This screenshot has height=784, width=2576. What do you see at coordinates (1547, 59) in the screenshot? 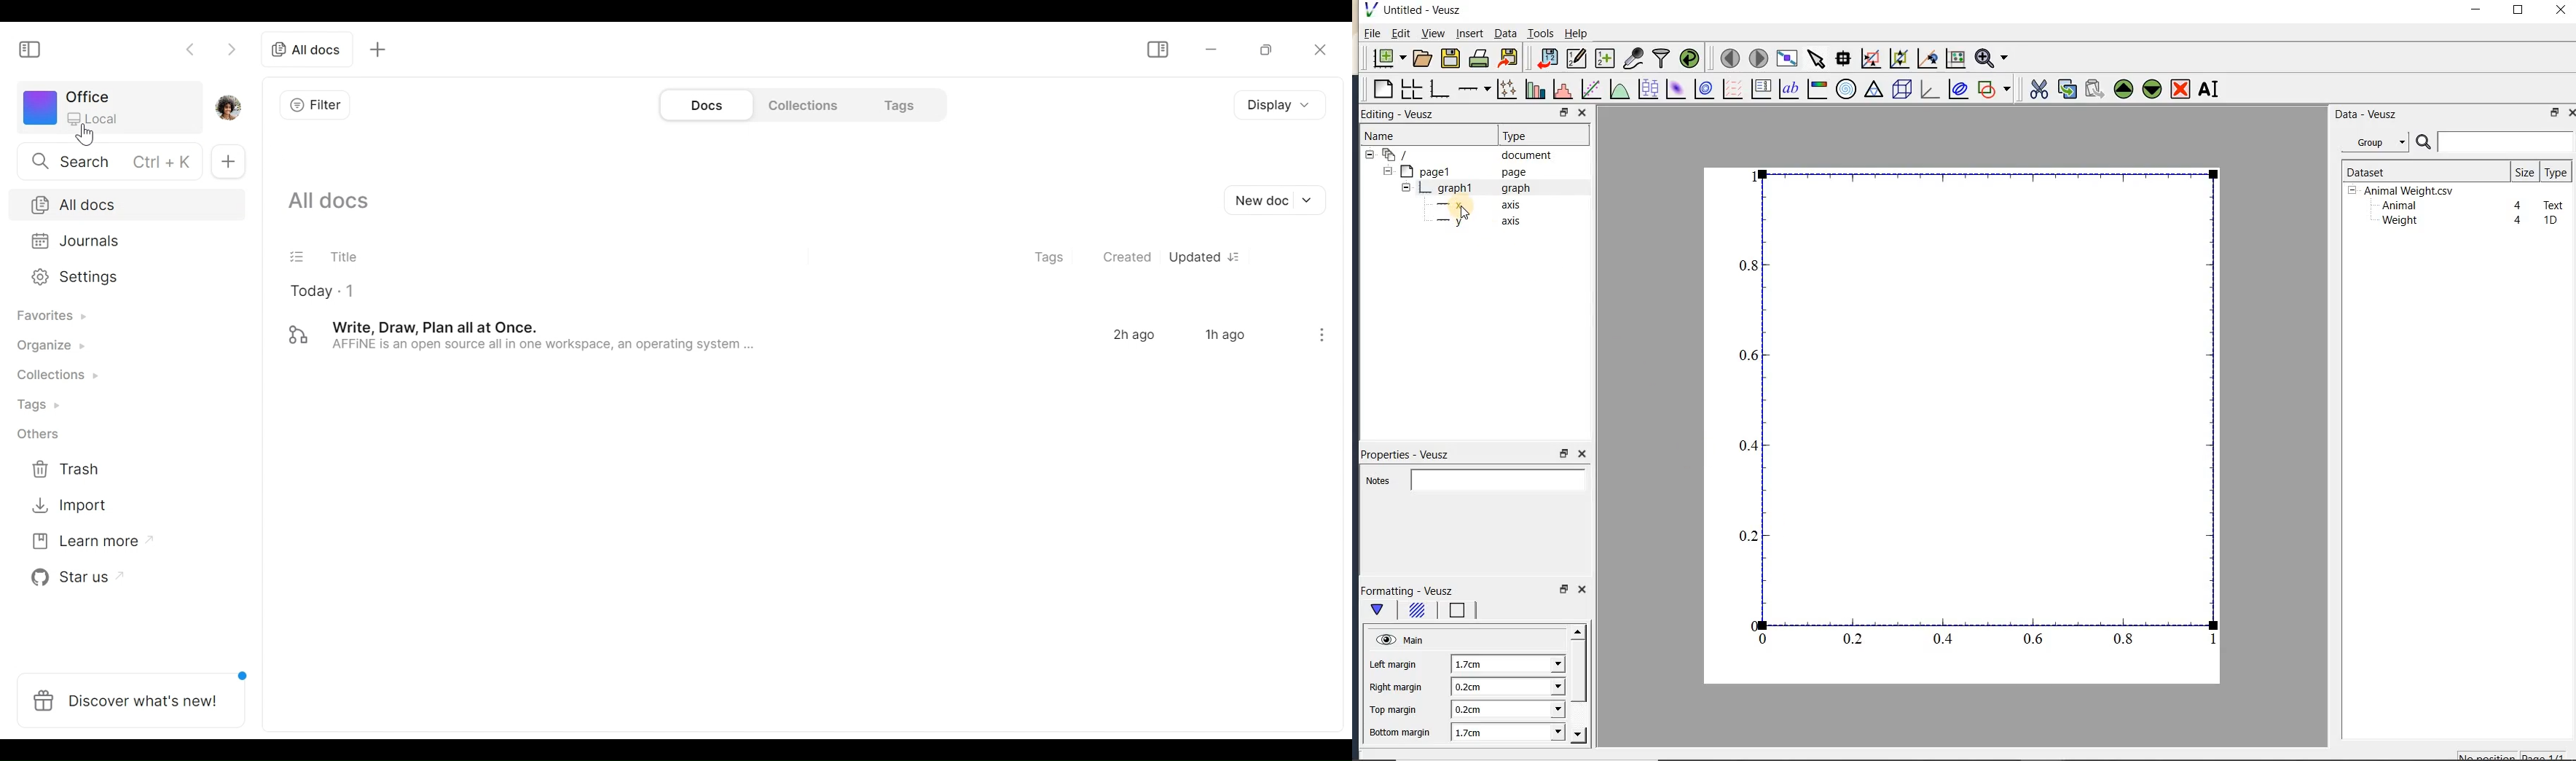
I see `import data into Veusz` at bounding box center [1547, 59].